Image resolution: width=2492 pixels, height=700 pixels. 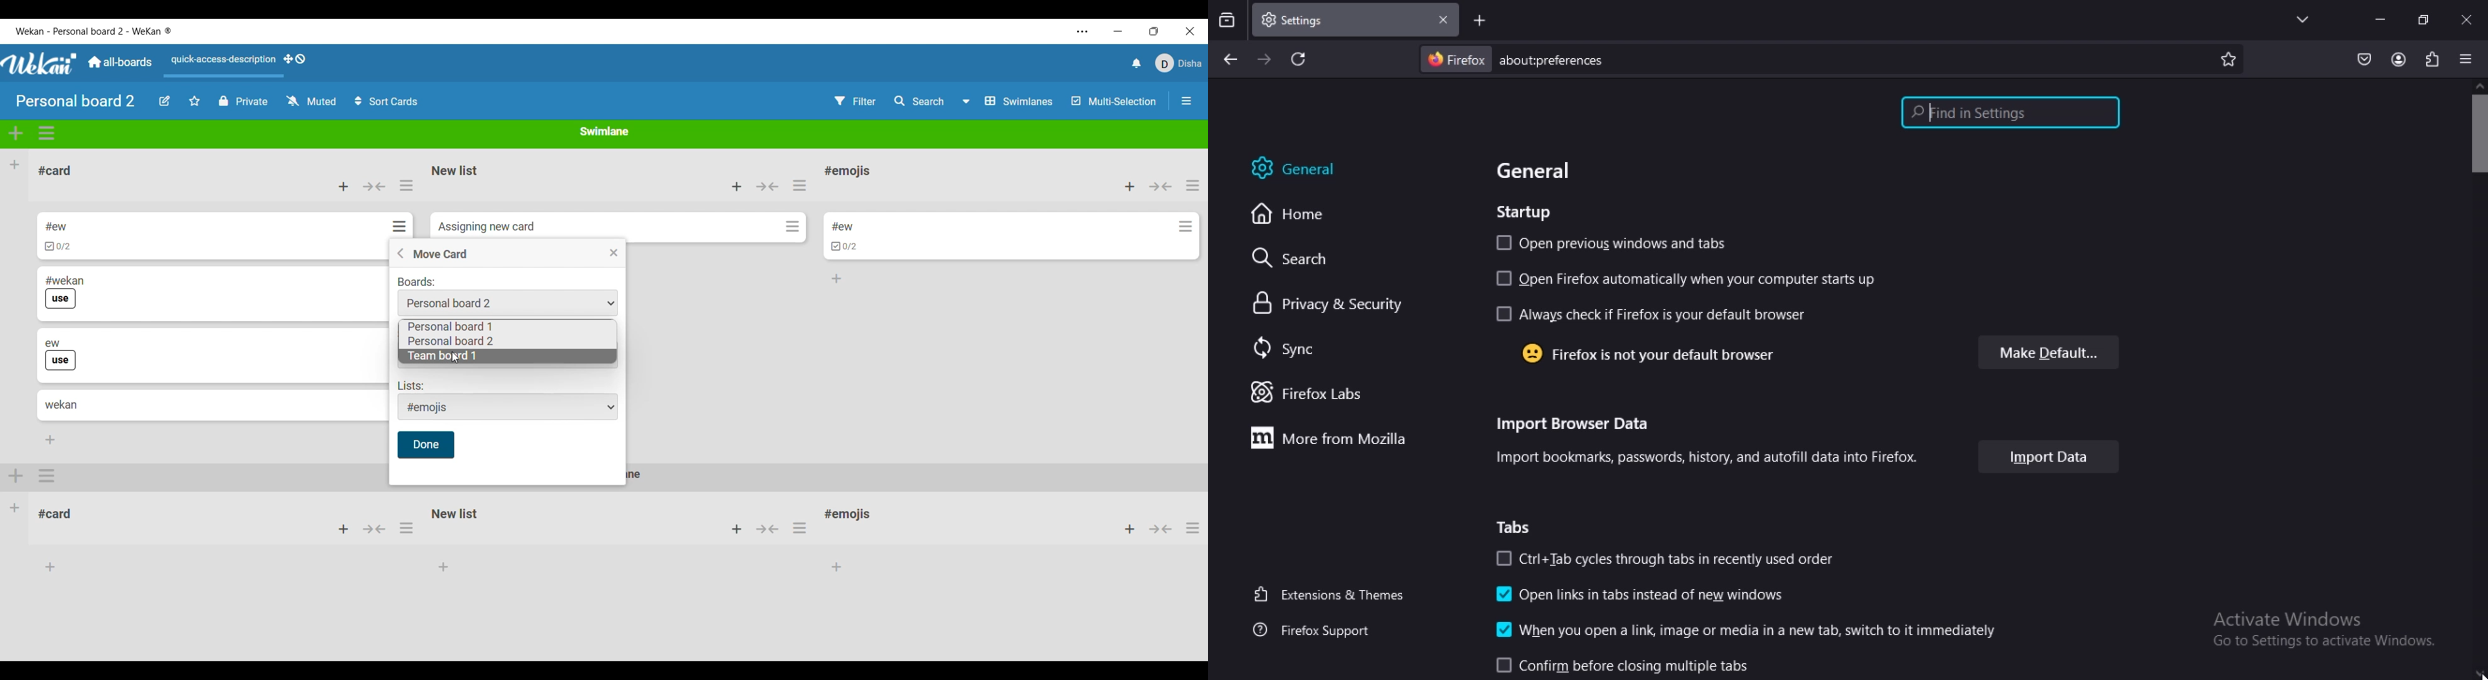 What do you see at coordinates (1119, 31) in the screenshot?
I see `Minimize` at bounding box center [1119, 31].